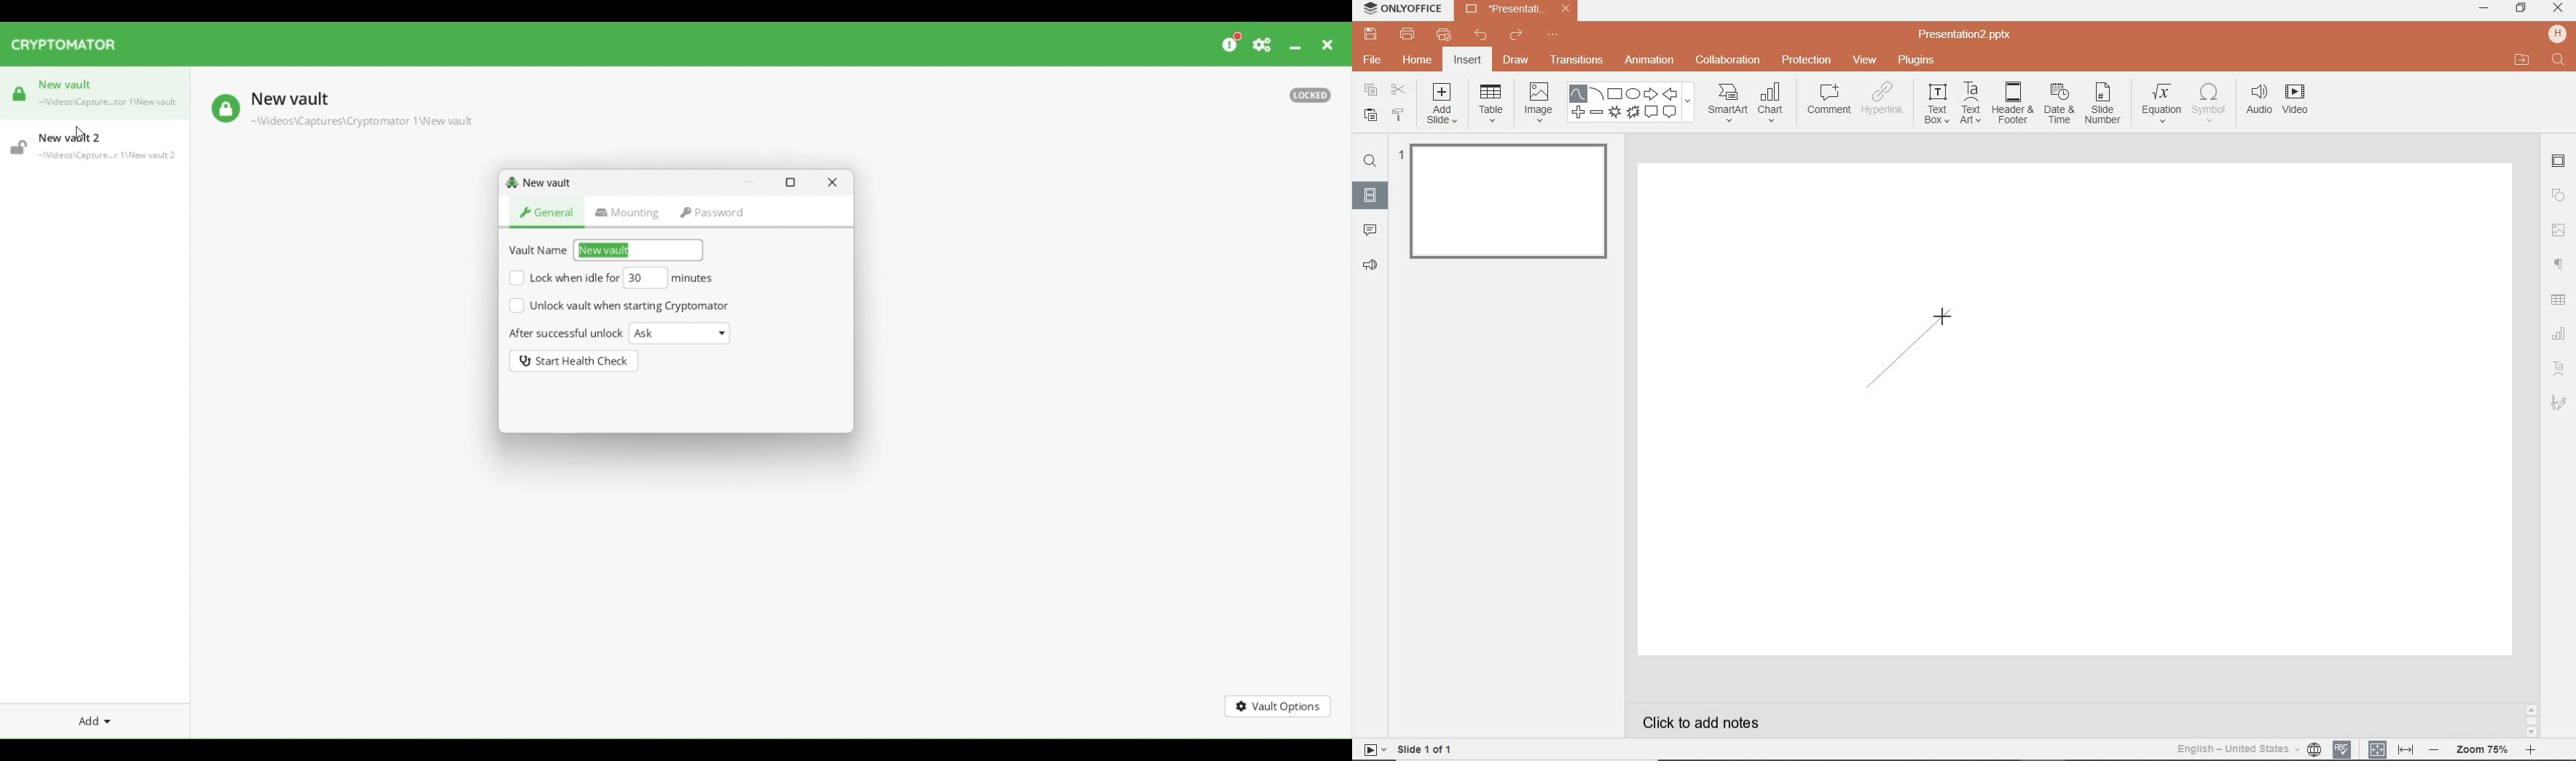  I want to click on SHAPES, so click(1633, 104).